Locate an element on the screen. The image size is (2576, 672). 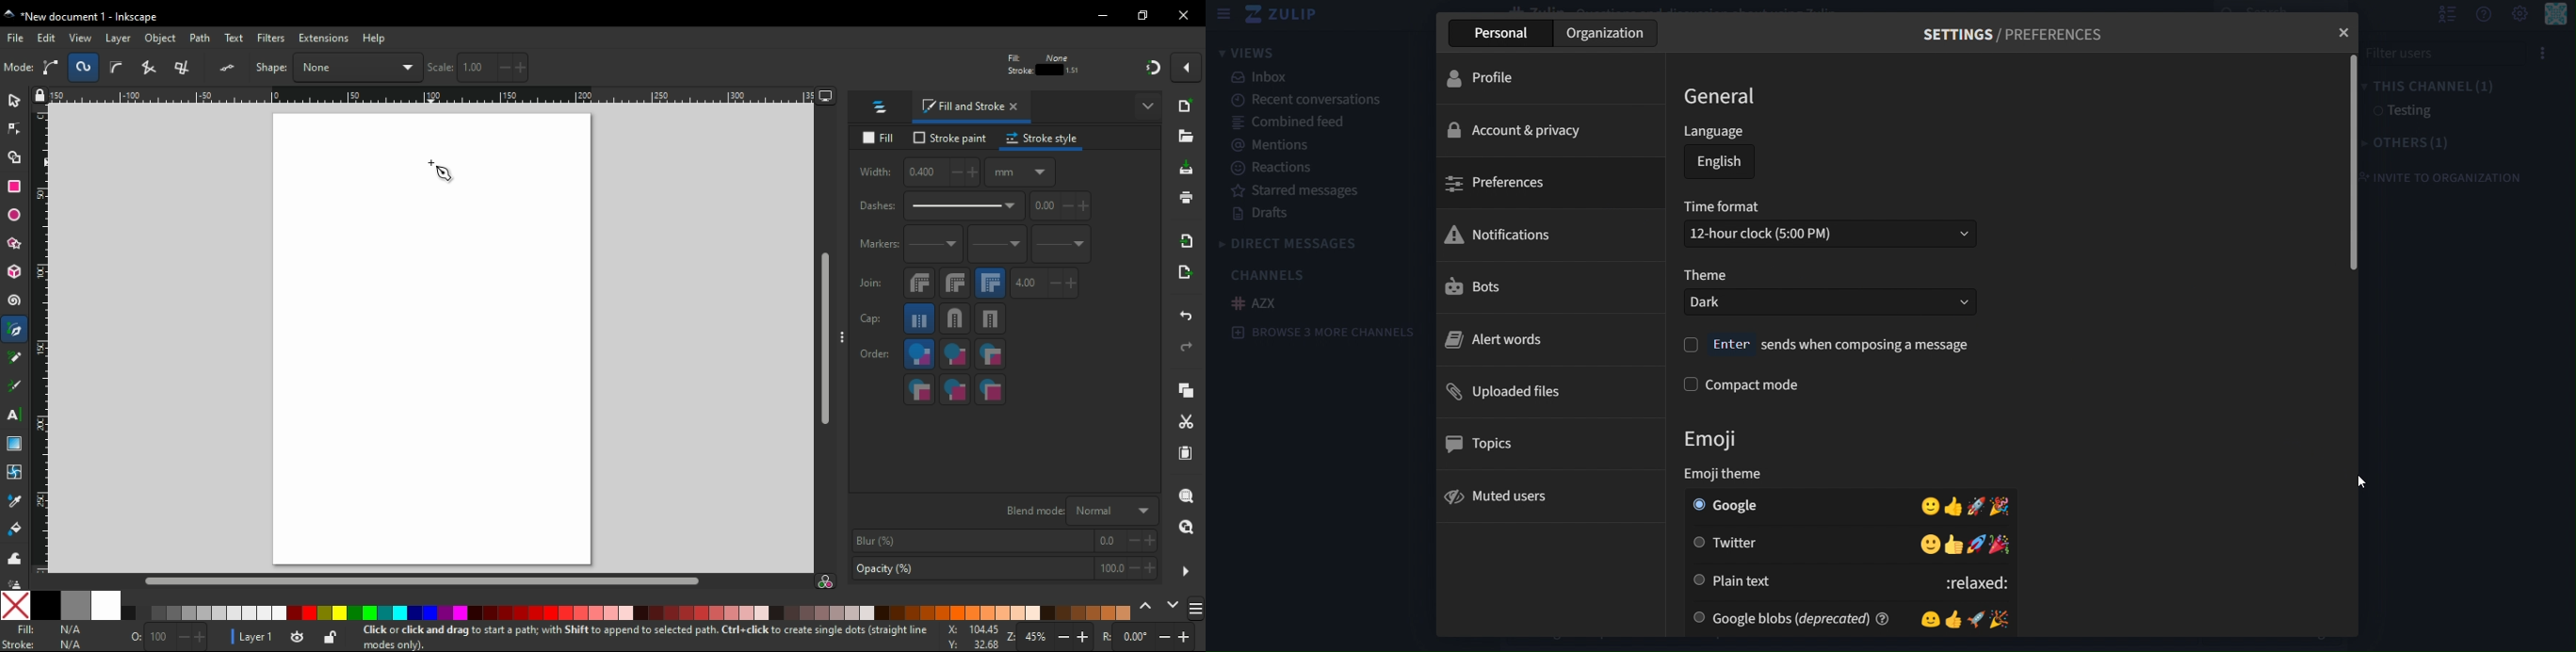
ellipse/arc tool is located at coordinates (17, 216).